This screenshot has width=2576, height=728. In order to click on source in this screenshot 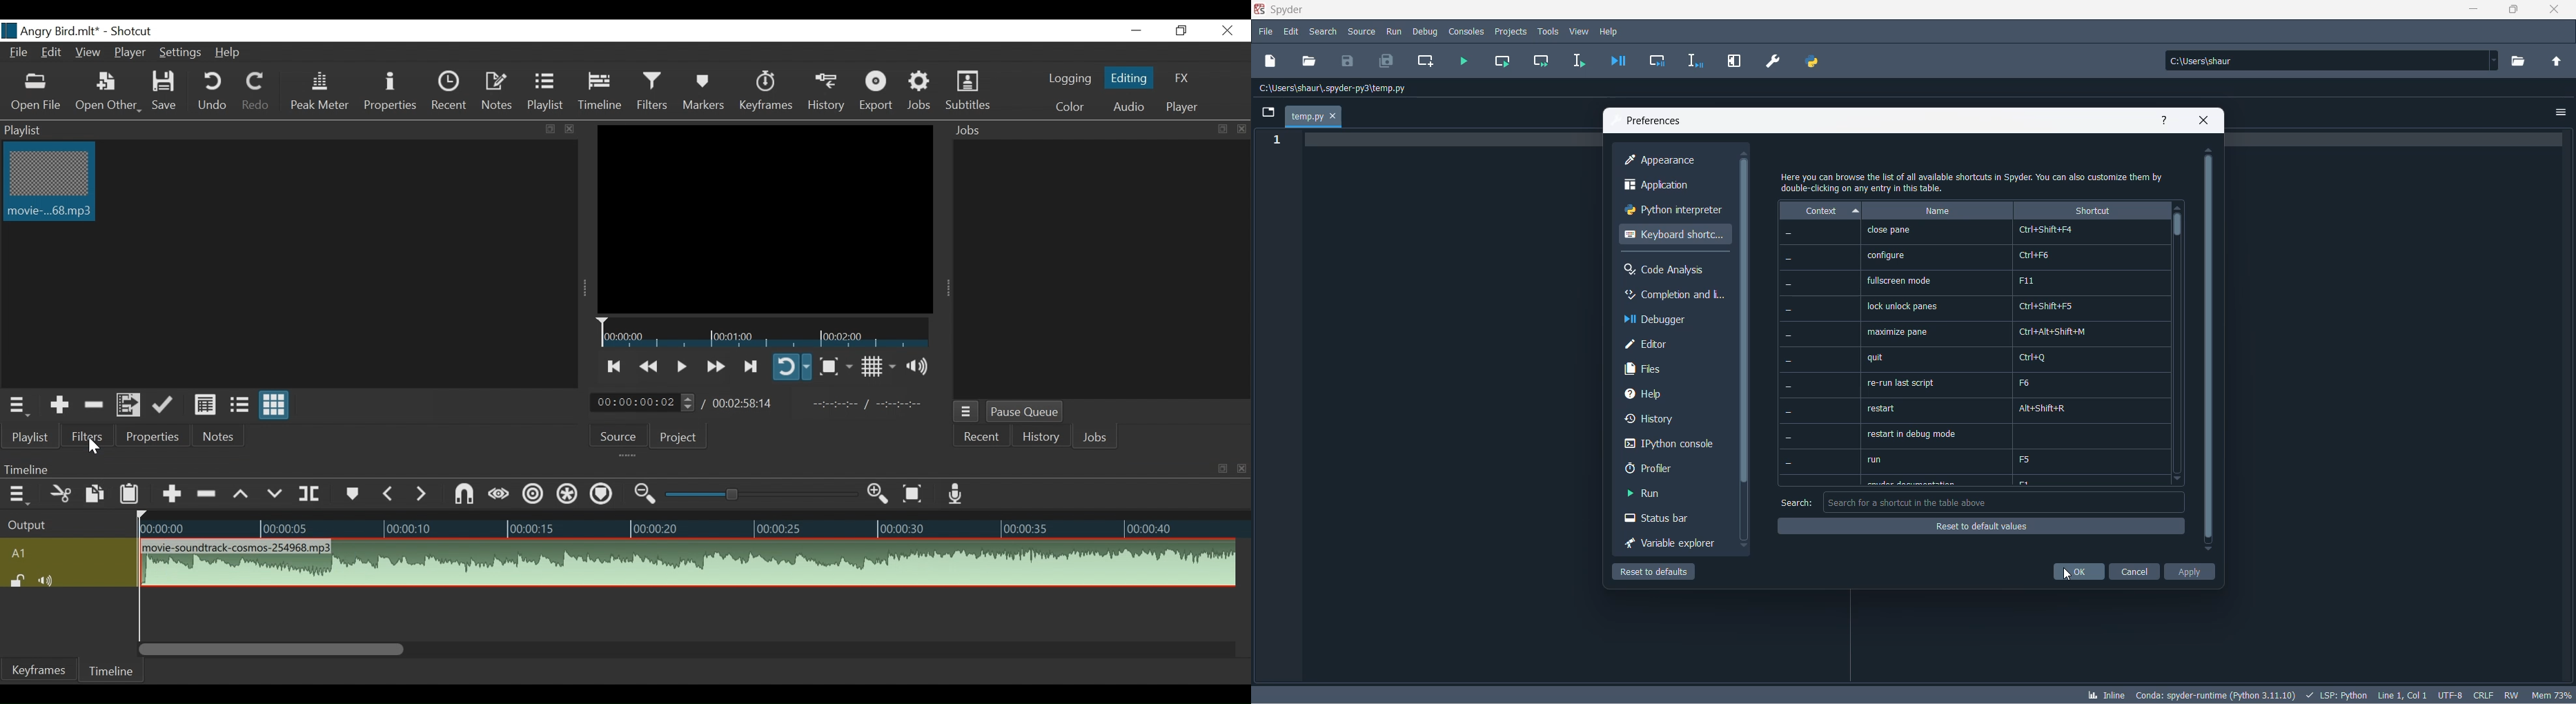, I will do `click(1359, 32)`.